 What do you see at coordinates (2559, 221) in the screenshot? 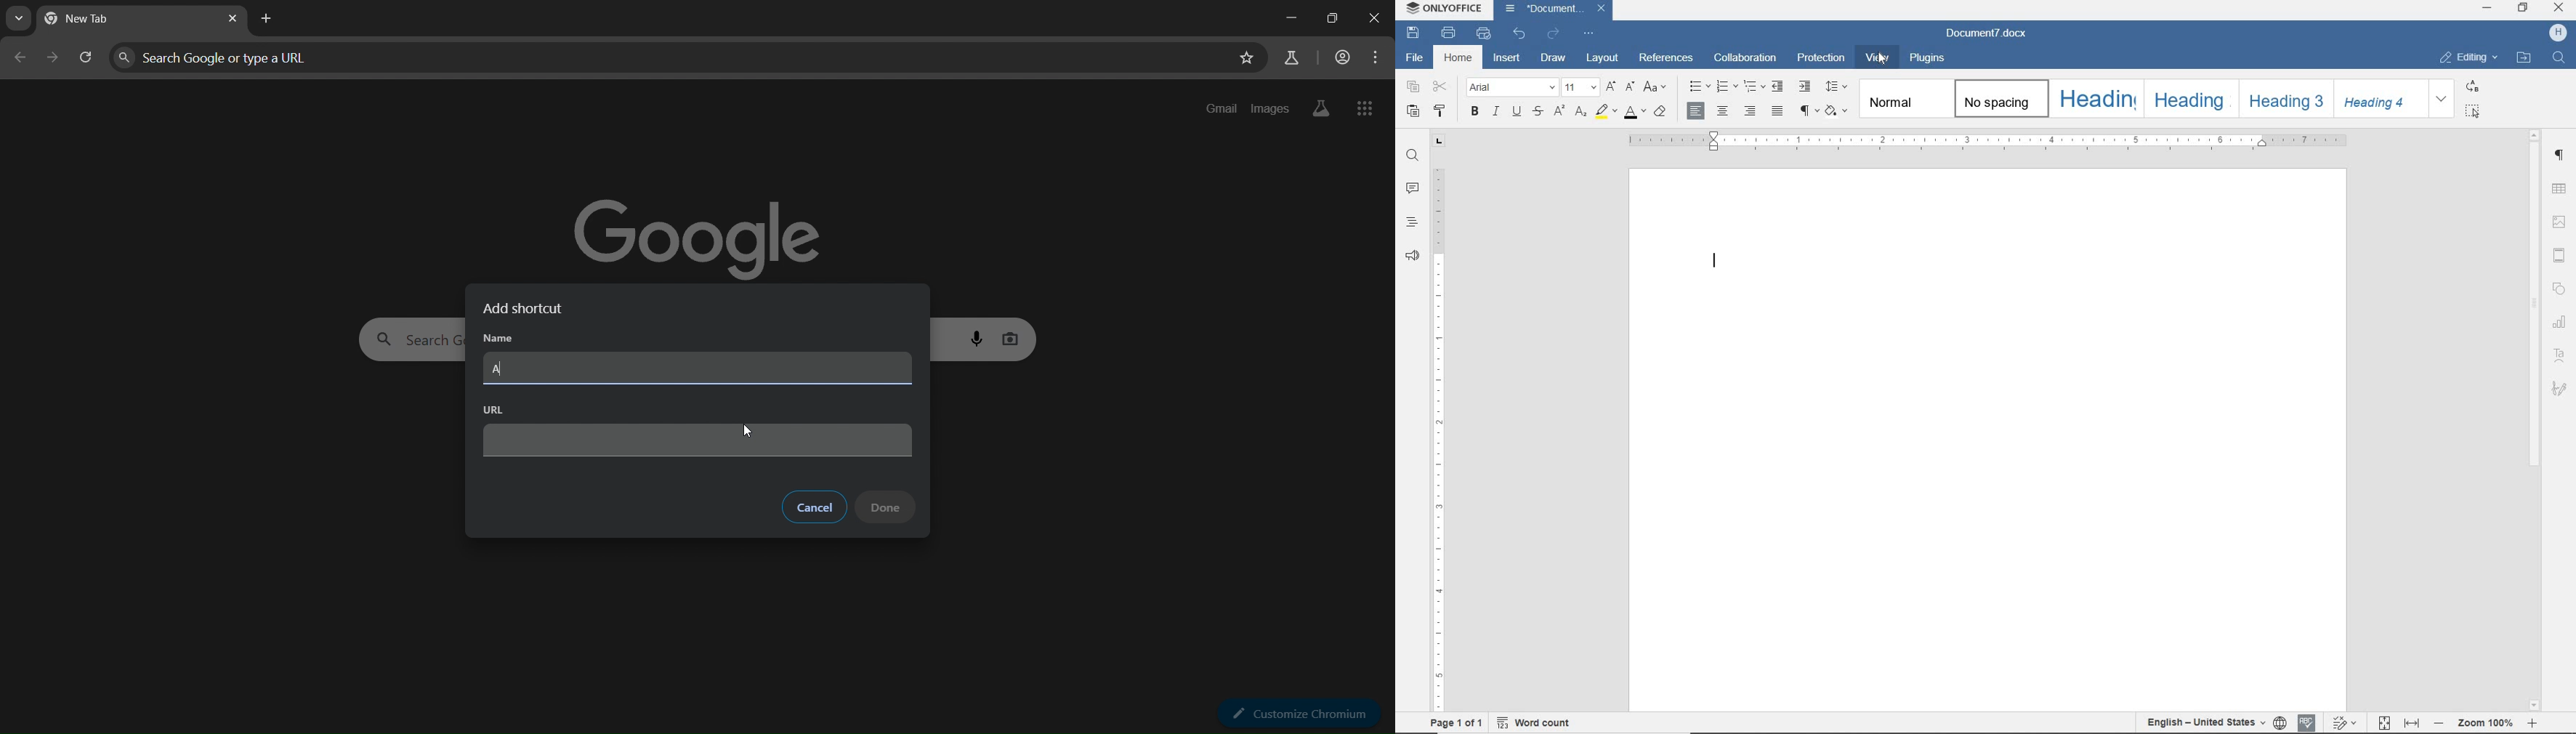
I see `IMAGE` at bounding box center [2559, 221].